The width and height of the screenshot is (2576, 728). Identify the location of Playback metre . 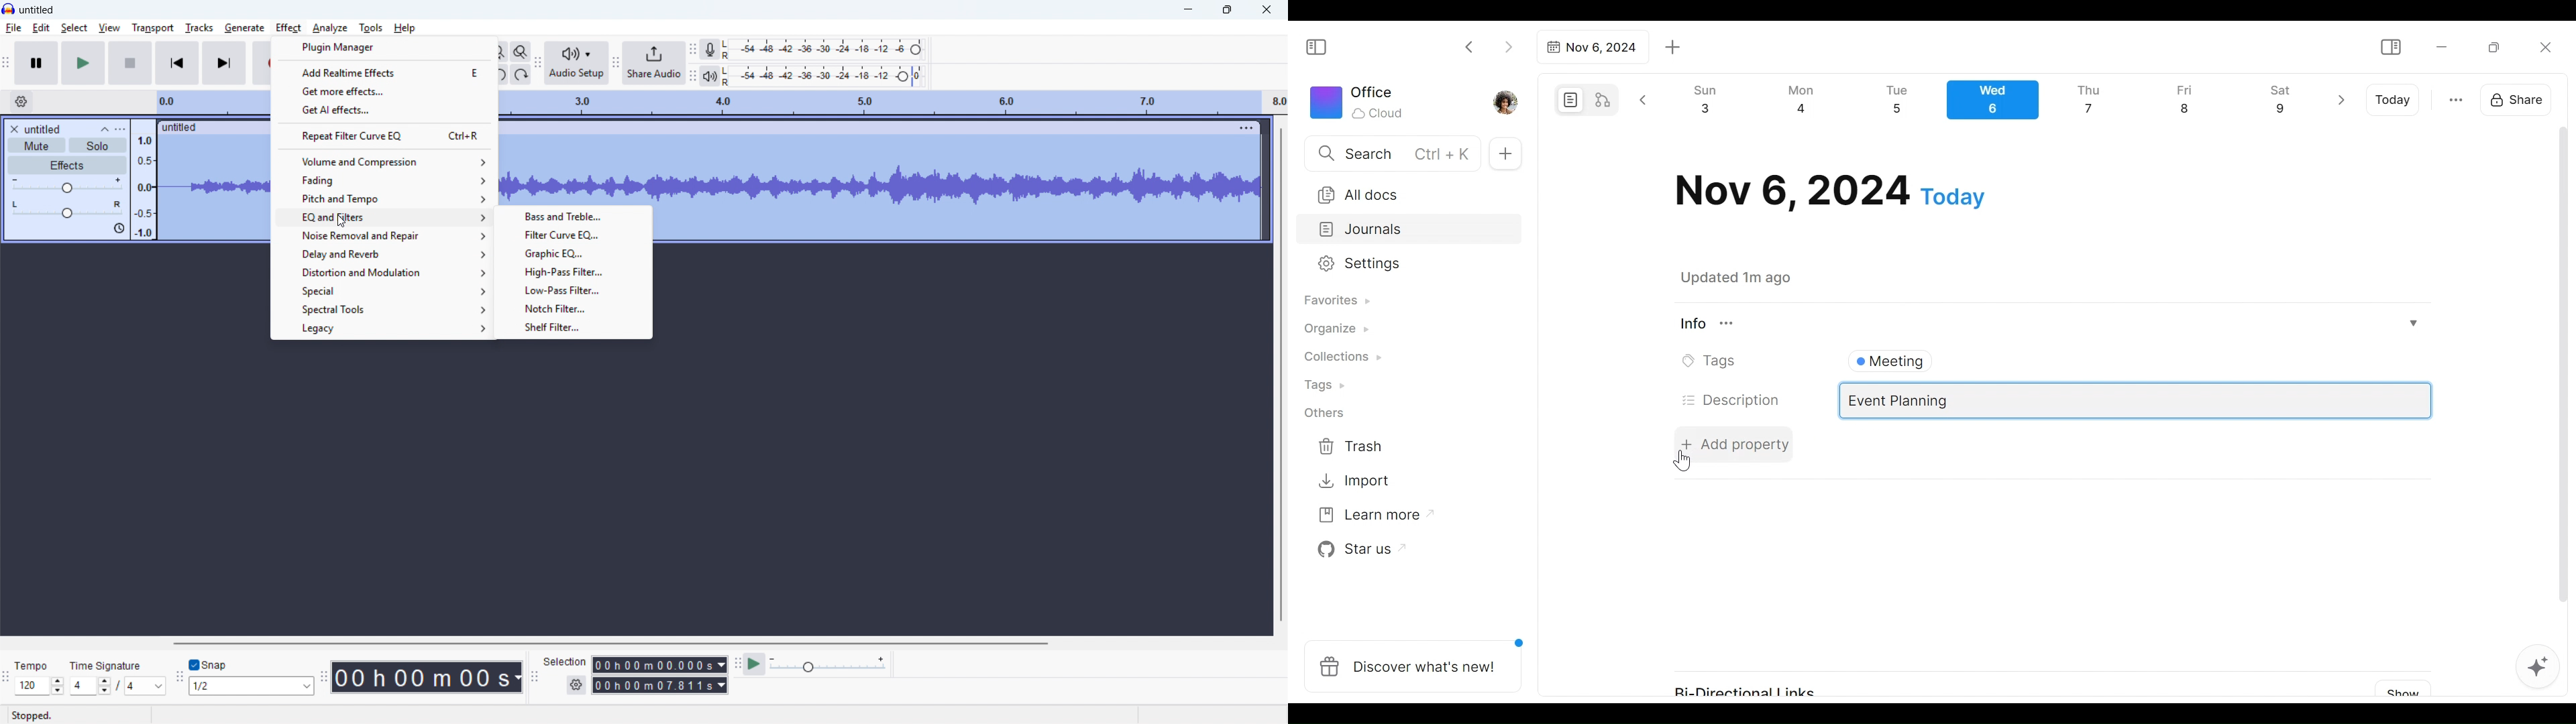
(709, 76).